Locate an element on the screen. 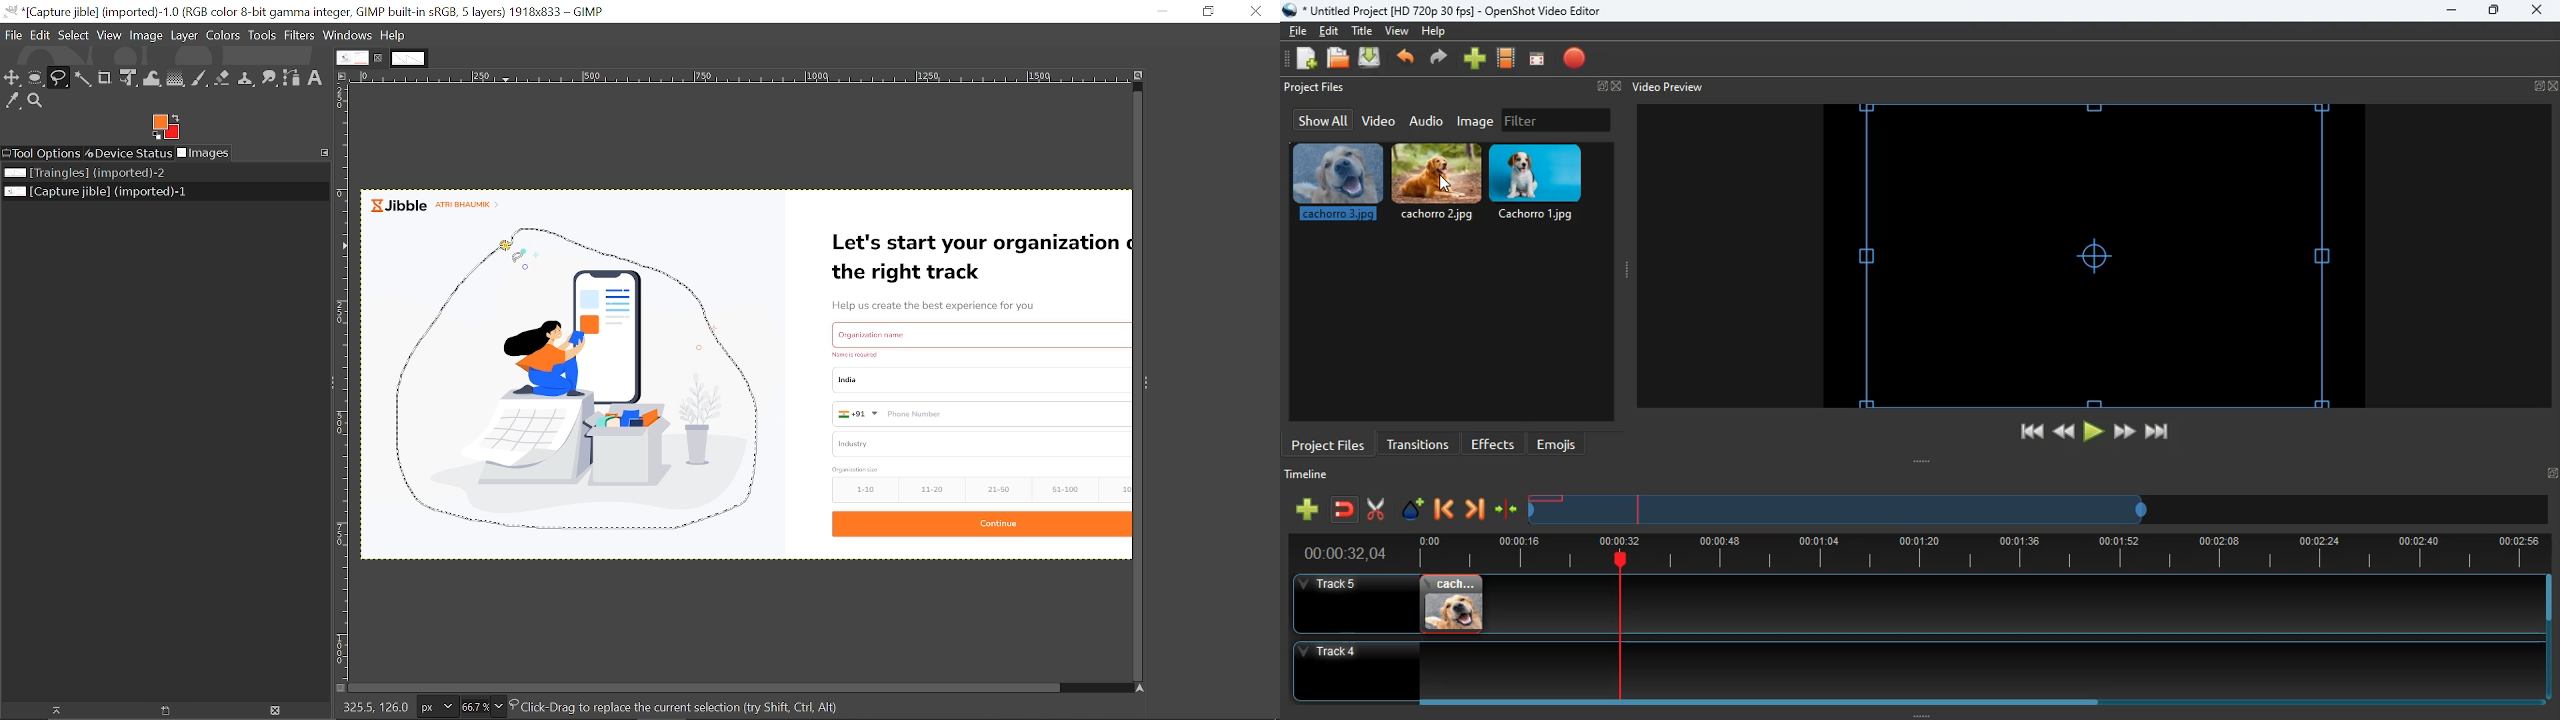  cachorro.1.jpg is located at coordinates (1543, 183).